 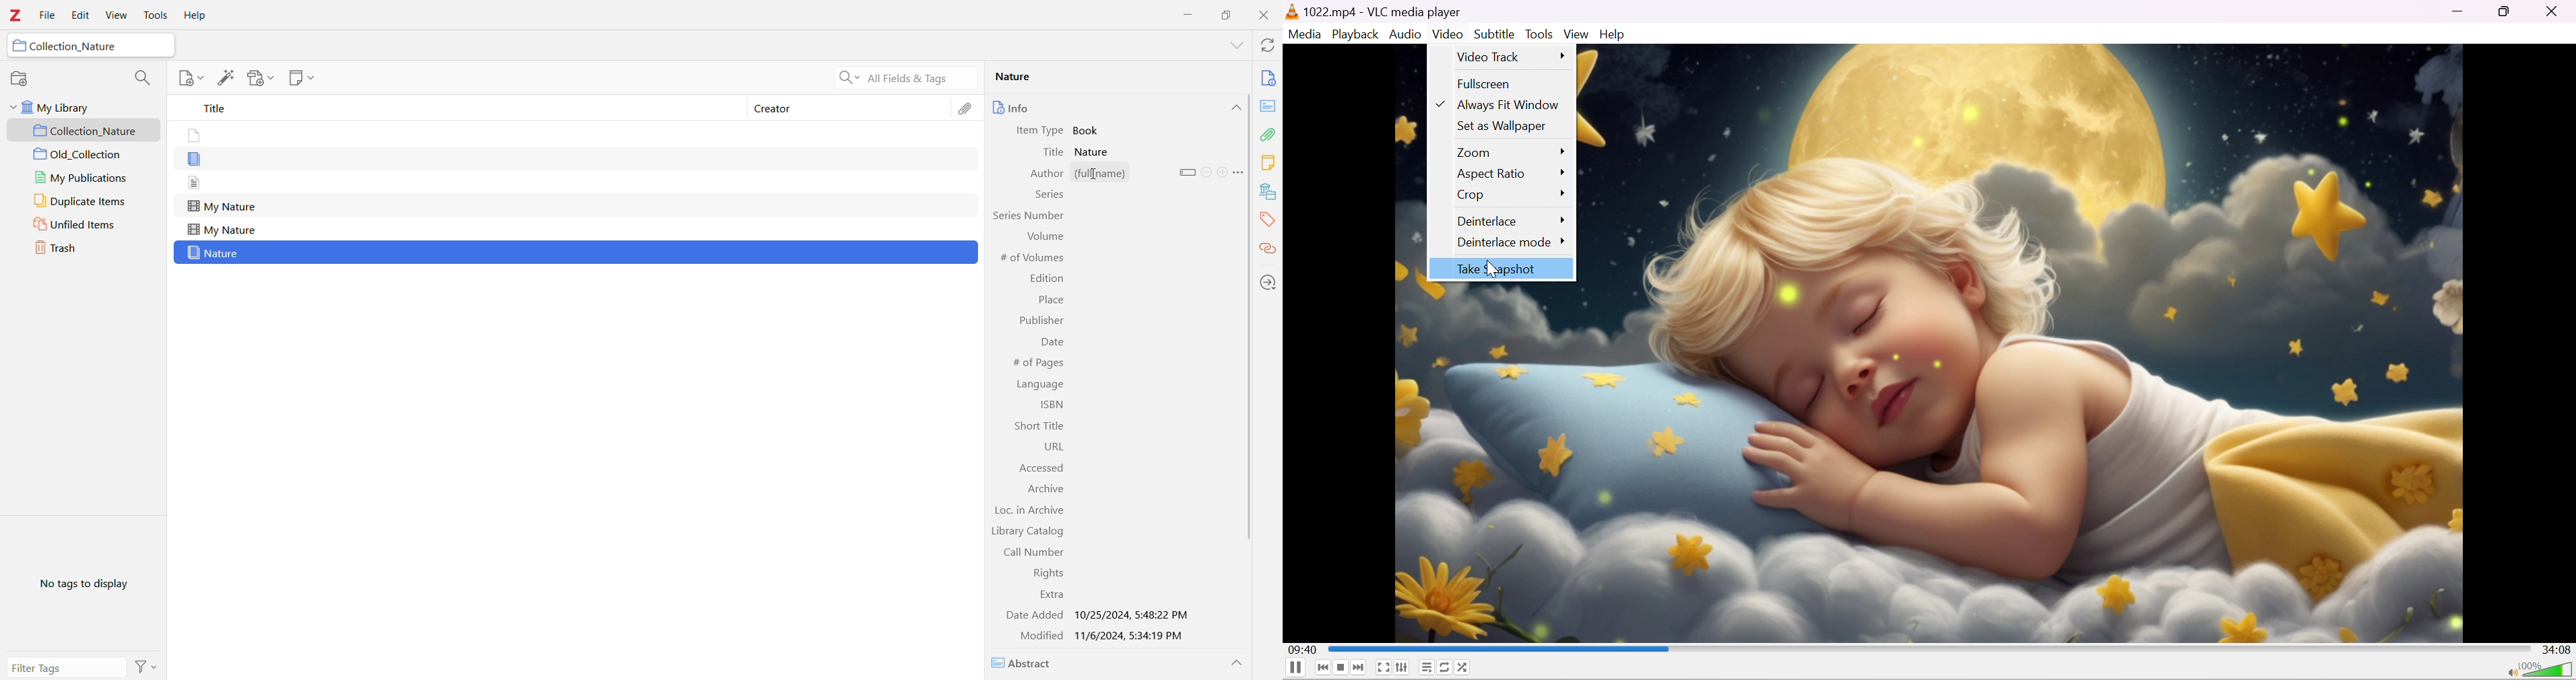 I want to click on item without title , so click(x=195, y=182).